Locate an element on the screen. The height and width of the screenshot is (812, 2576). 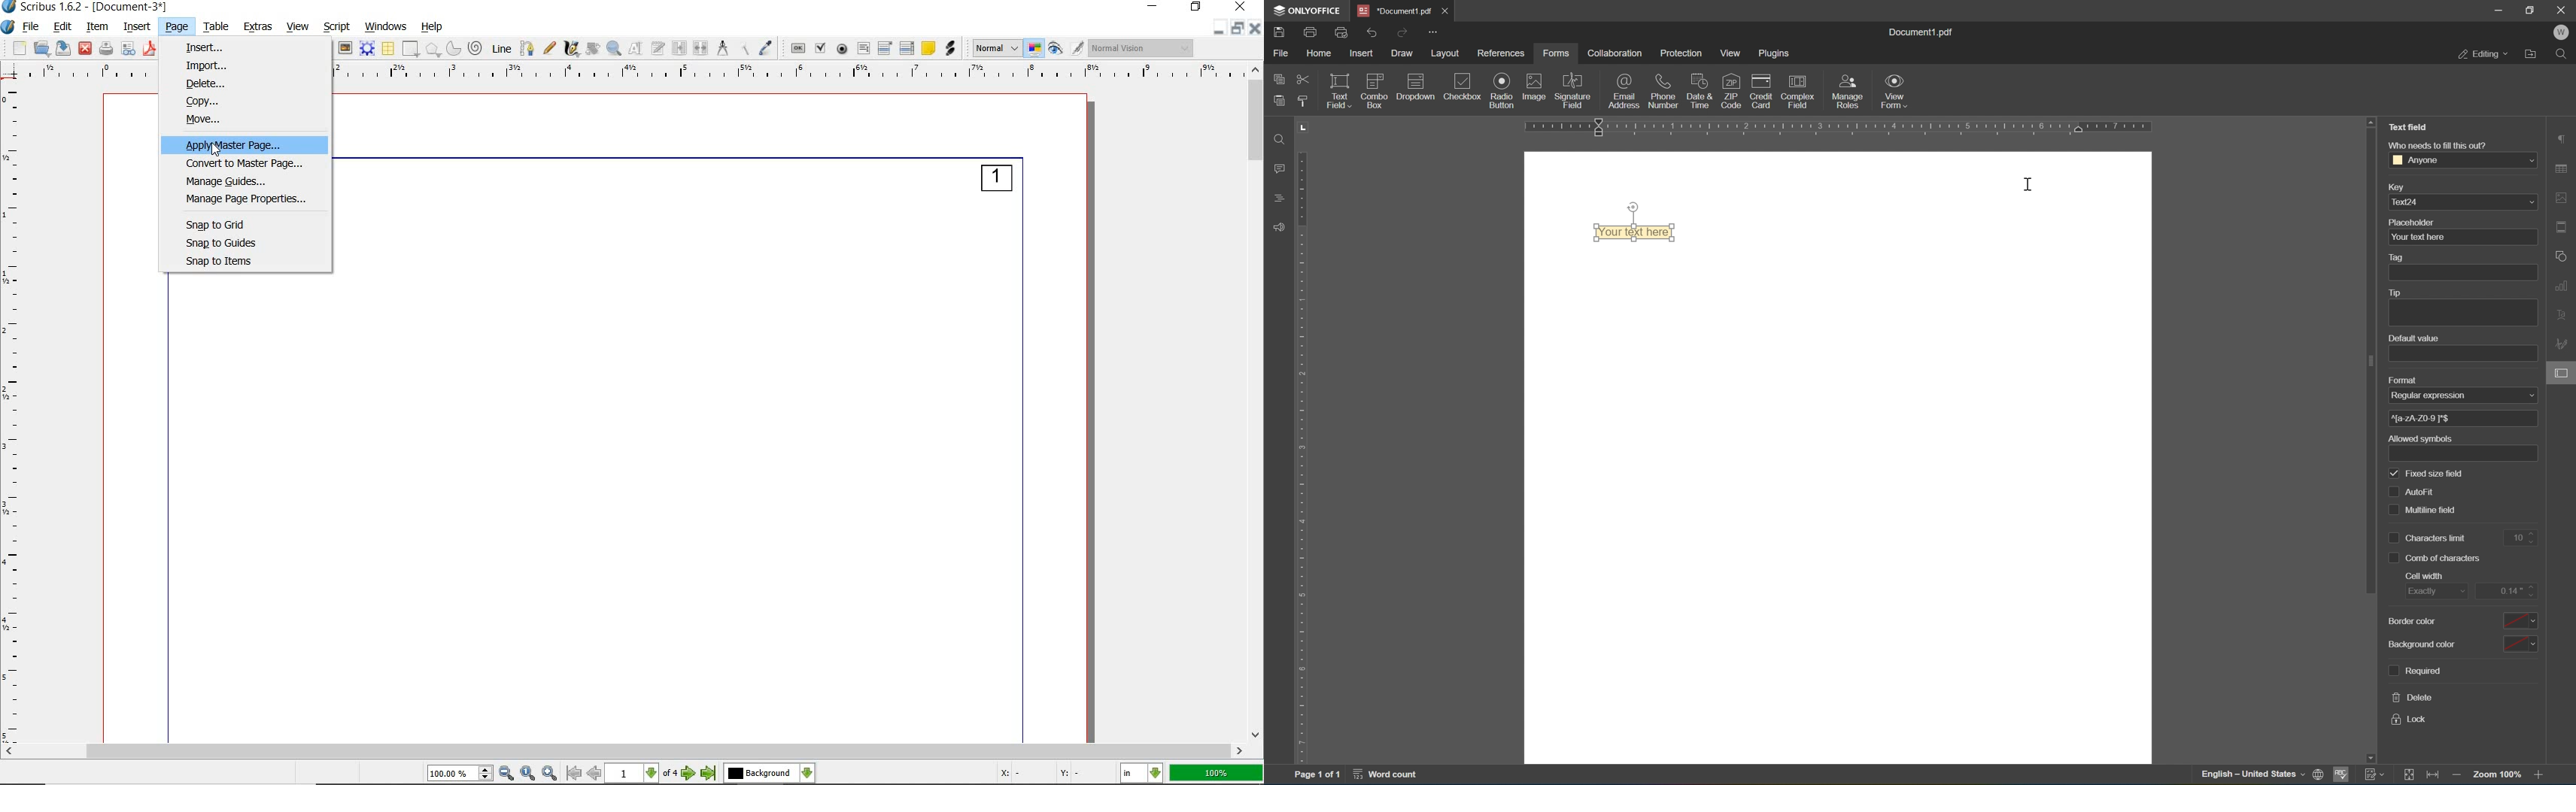
Minimize is located at coordinates (1220, 29).